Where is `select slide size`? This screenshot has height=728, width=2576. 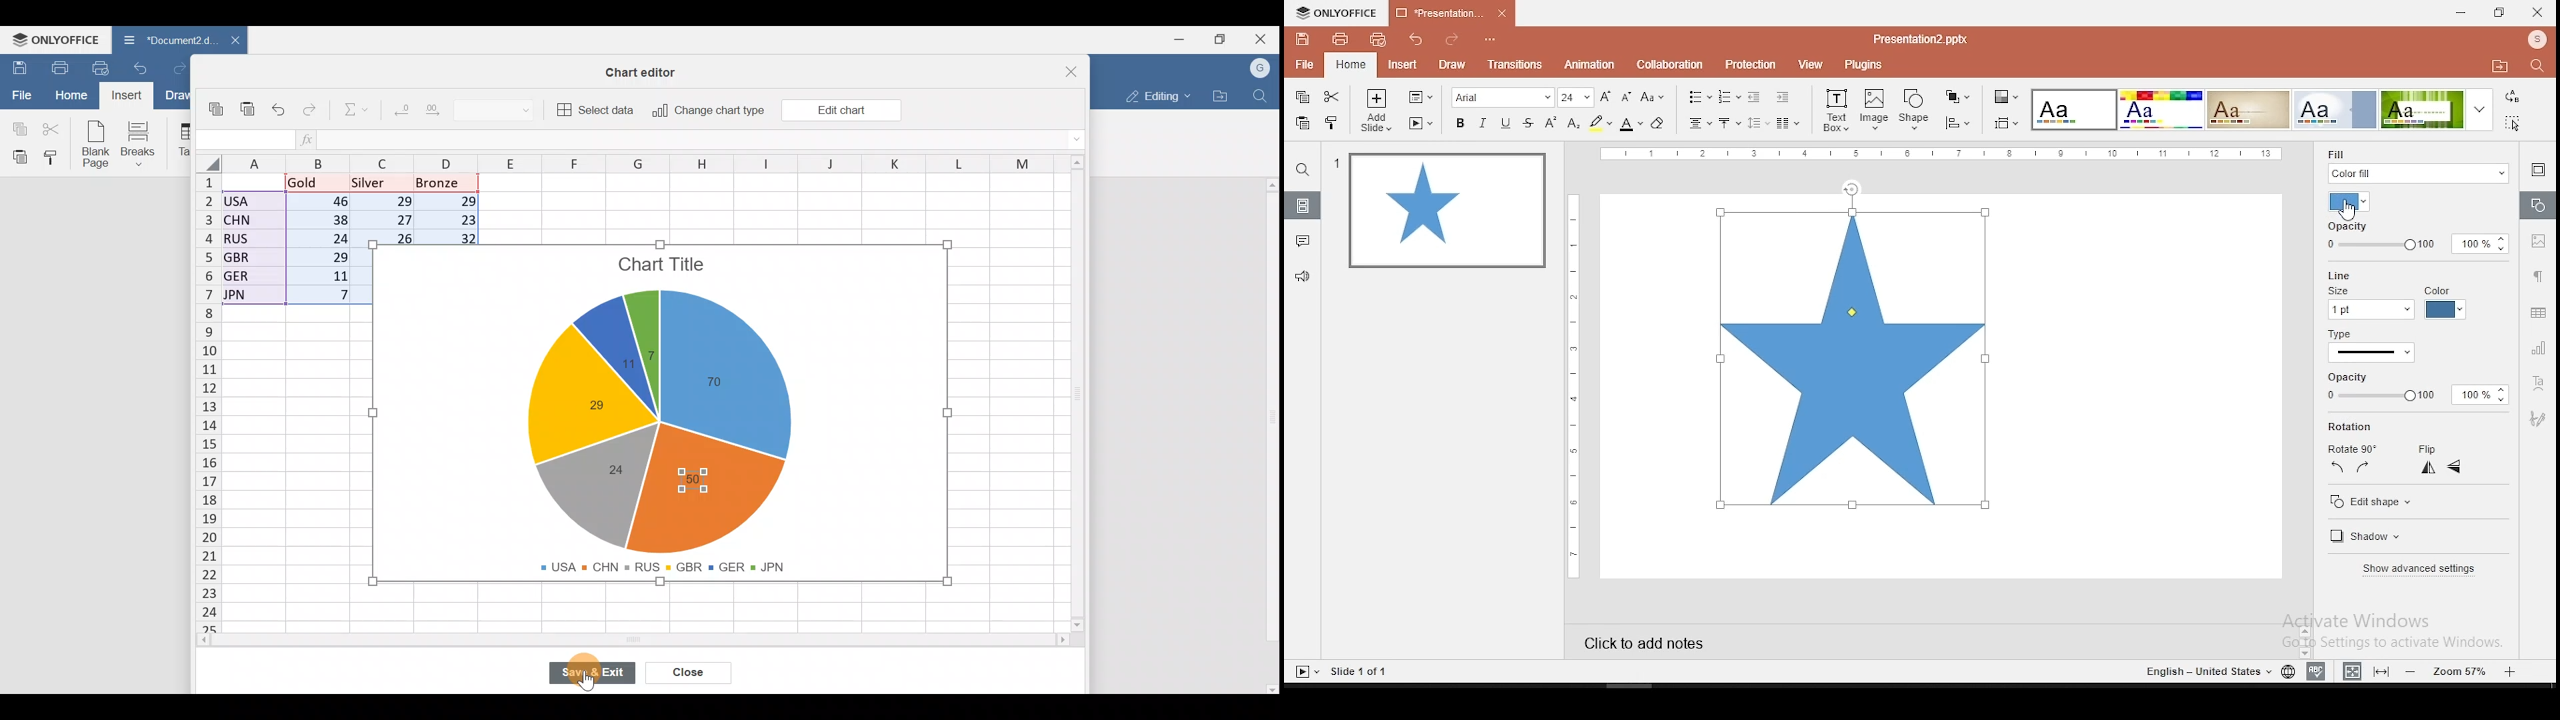 select slide size is located at coordinates (2006, 123).